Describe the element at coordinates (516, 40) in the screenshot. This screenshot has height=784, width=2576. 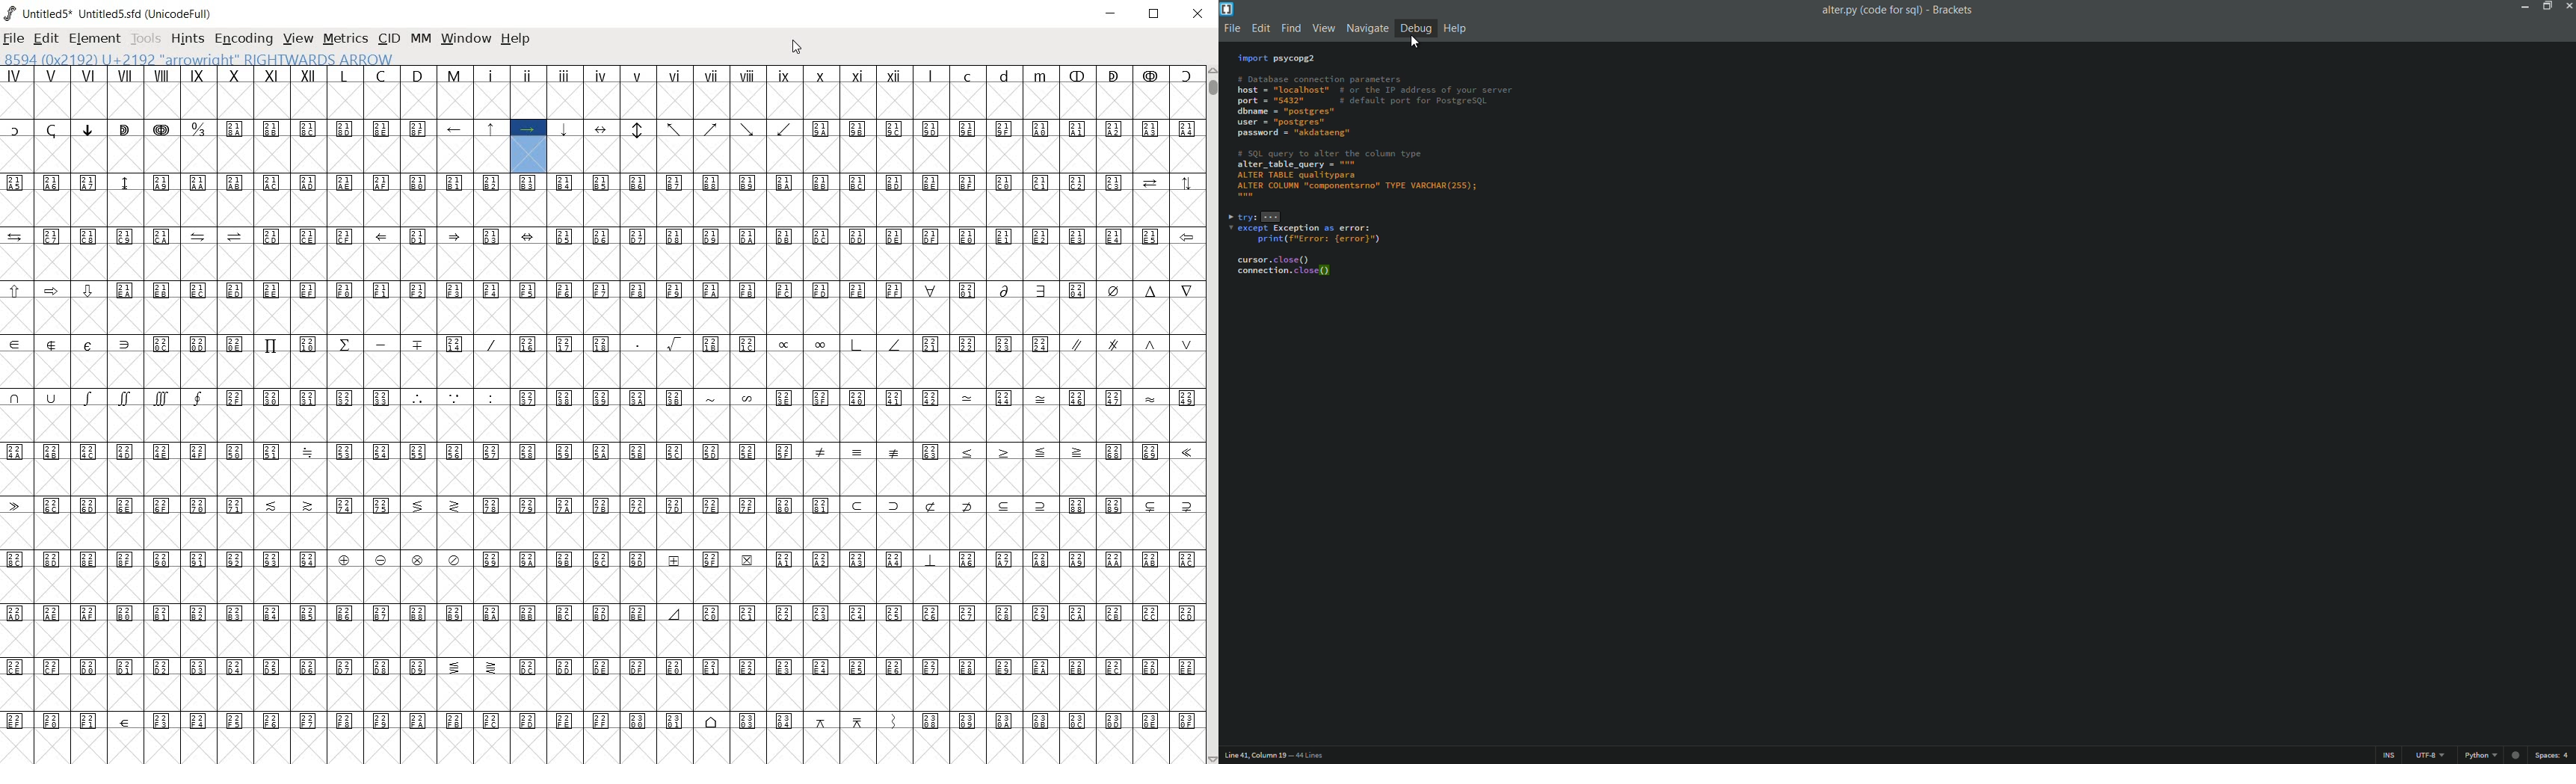
I see `HELP` at that location.